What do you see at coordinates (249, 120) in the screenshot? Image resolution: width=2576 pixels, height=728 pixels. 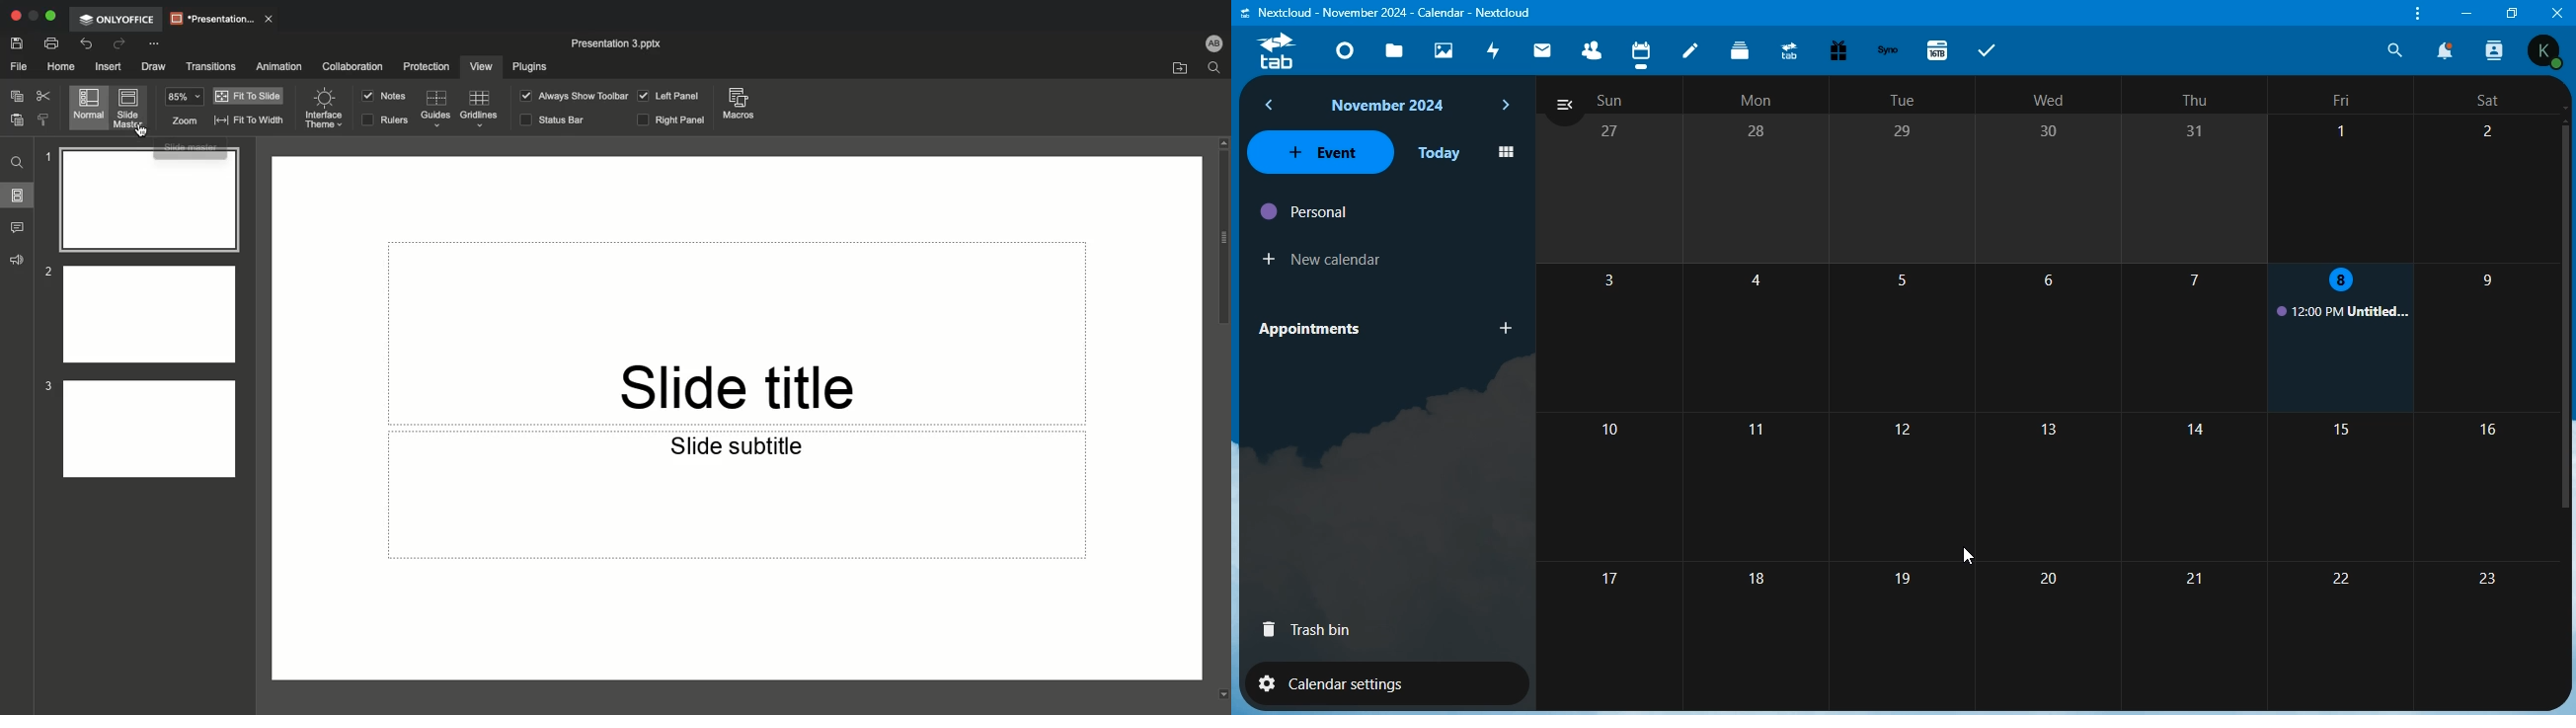 I see `Fit to width` at bounding box center [249, 120].